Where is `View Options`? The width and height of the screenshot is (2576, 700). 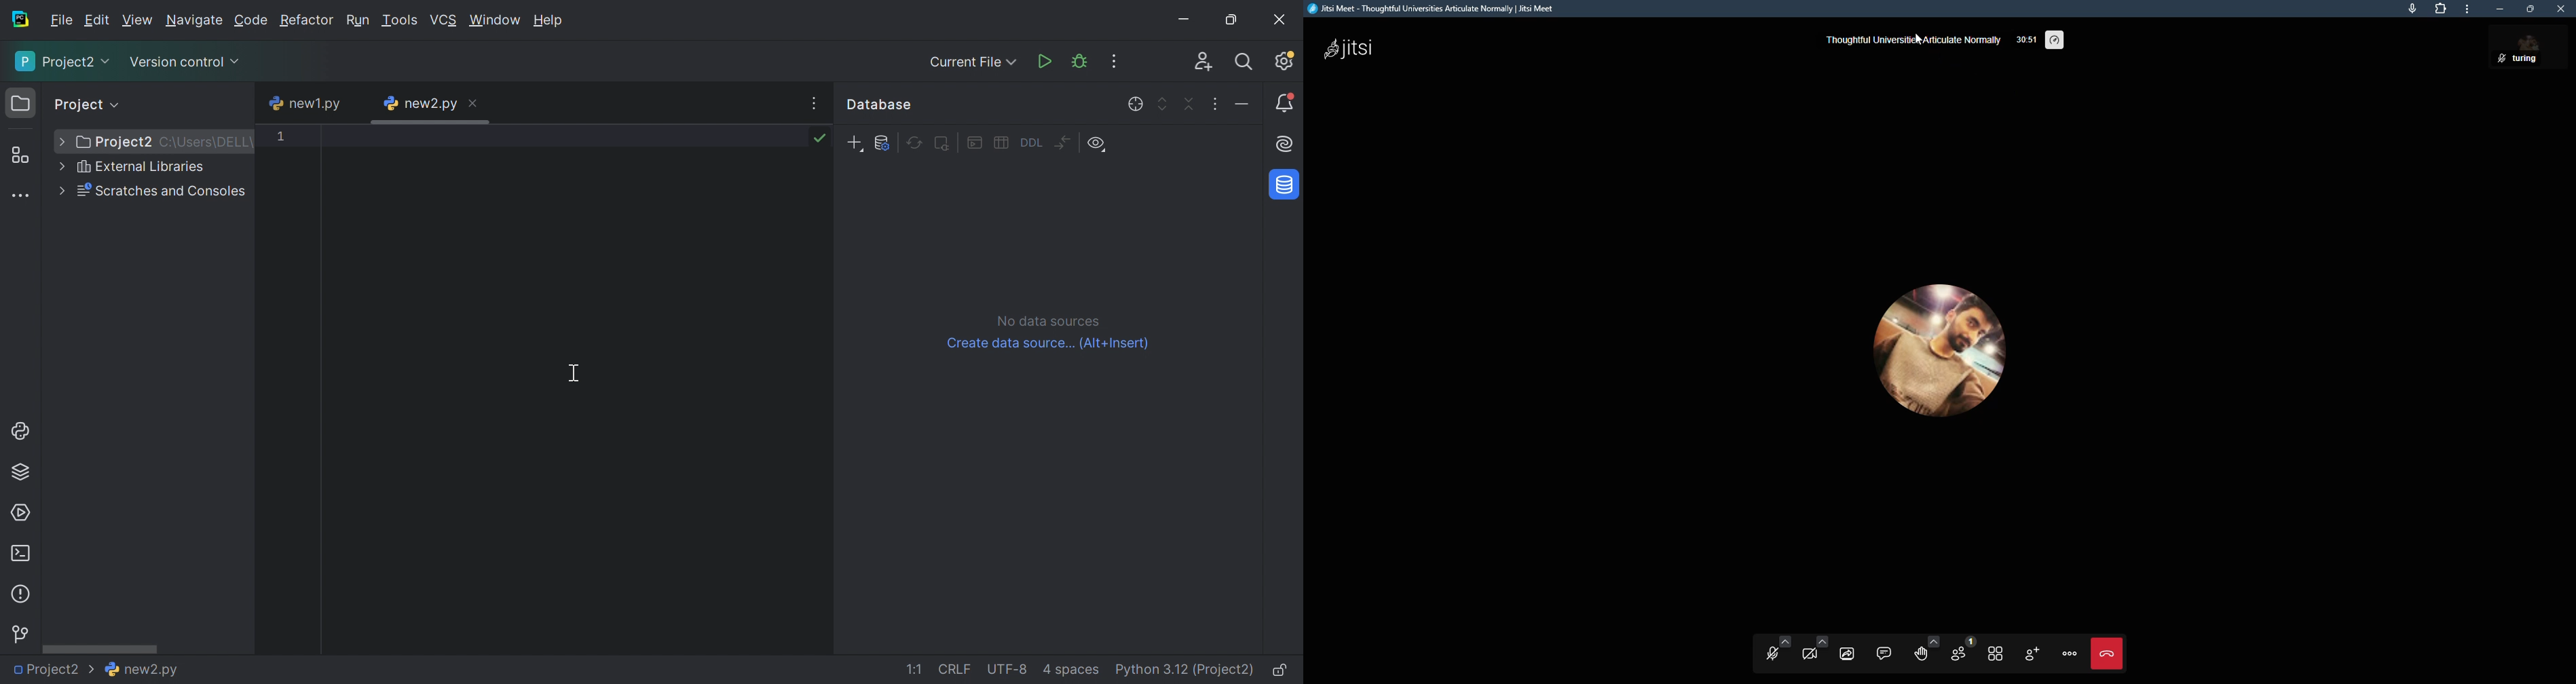 View Options is located at coordinates (1098, 145).